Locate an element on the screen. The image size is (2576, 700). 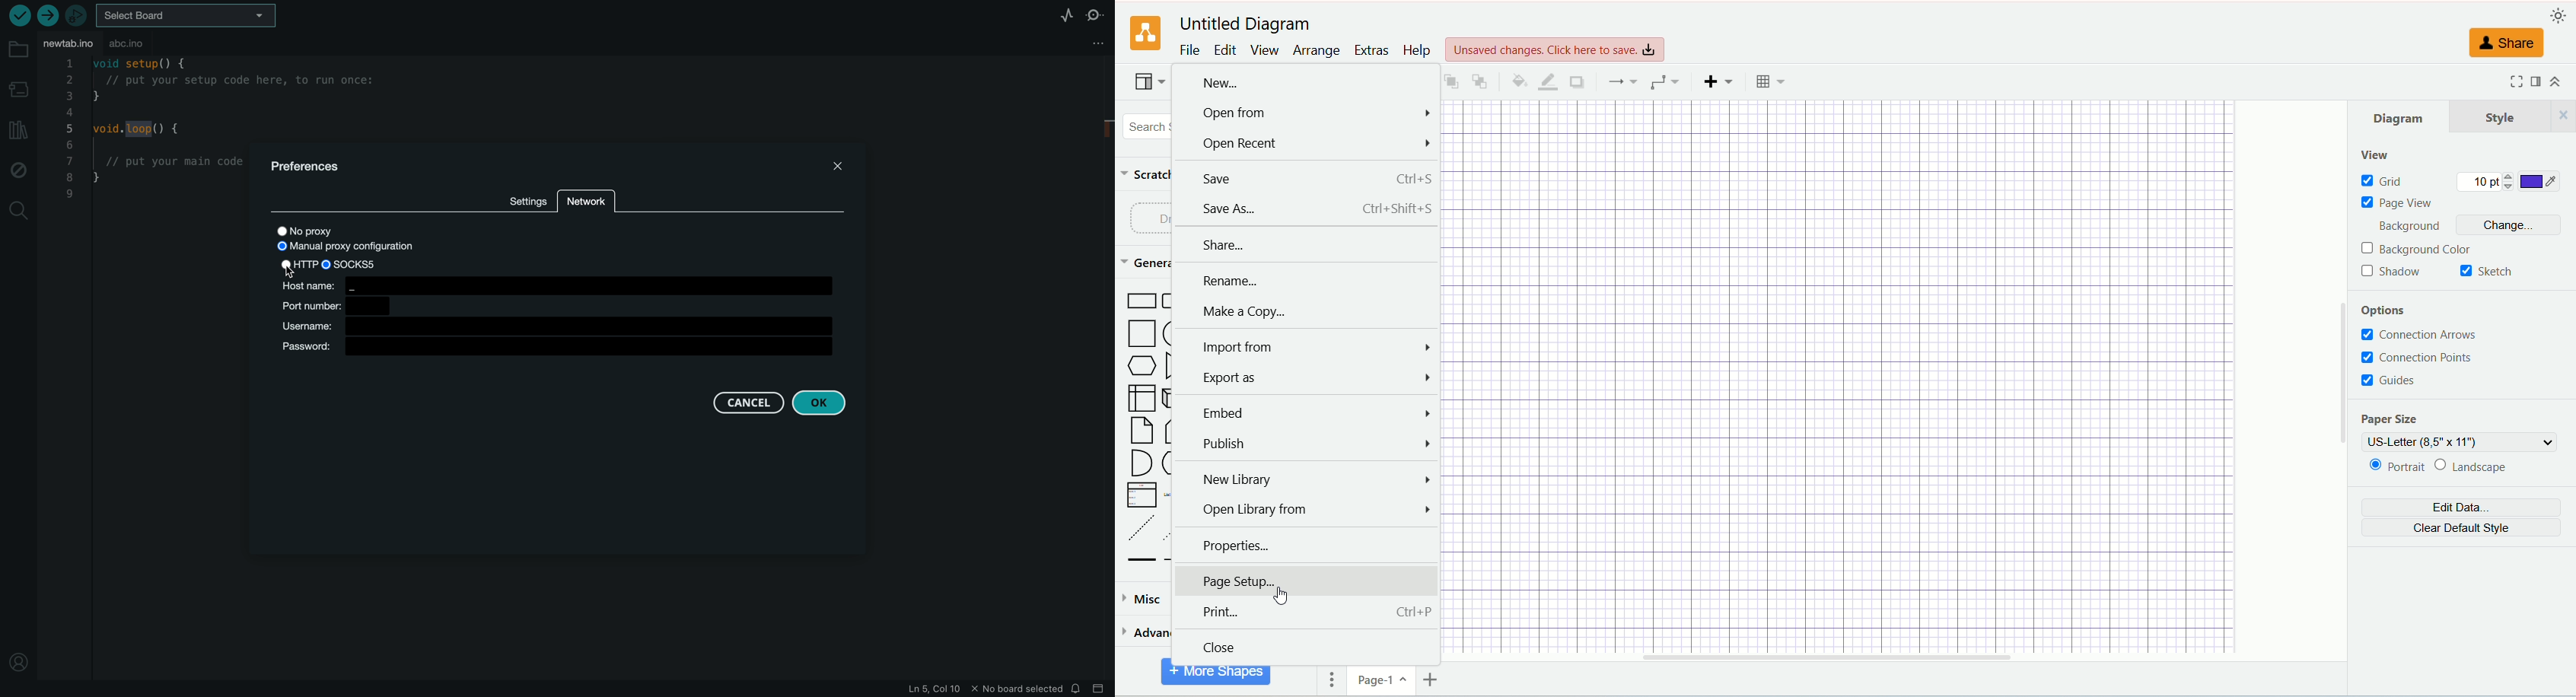
help is located at coordinates (1417, 50).